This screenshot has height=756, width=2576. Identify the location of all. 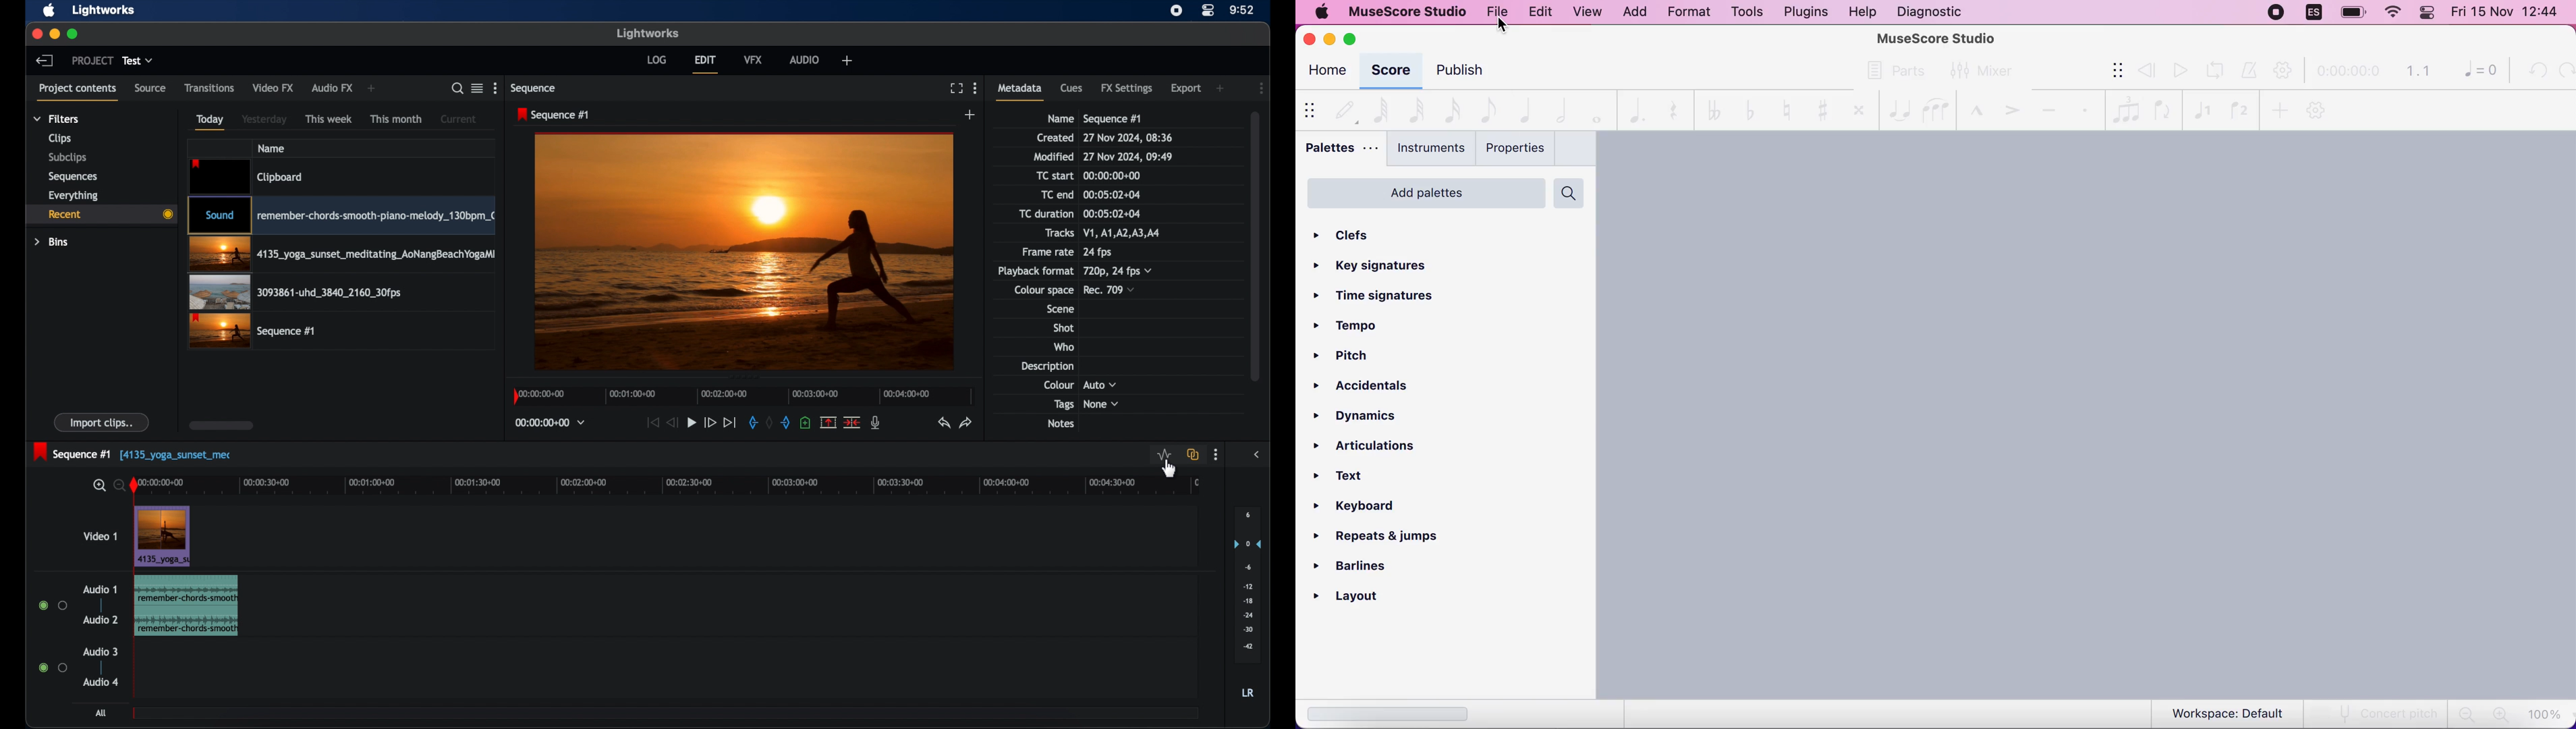
(102, 713).